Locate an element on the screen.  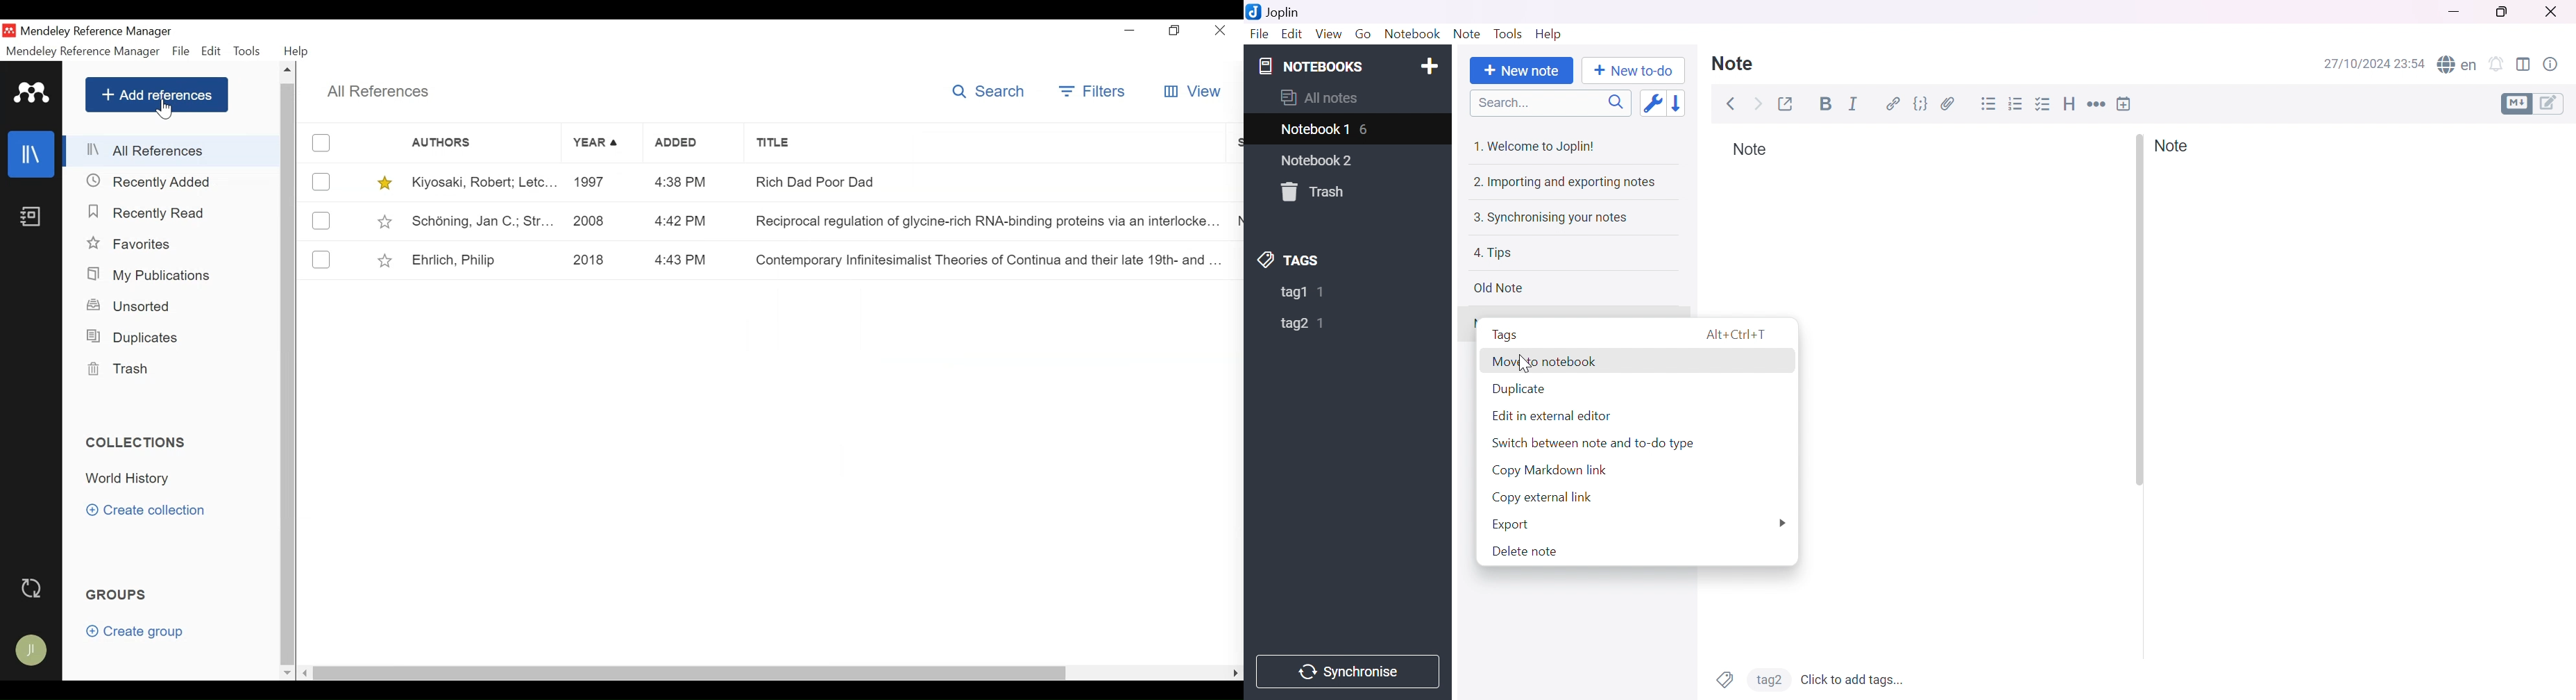
Bulleted list is located at coordinates (1990, 105).